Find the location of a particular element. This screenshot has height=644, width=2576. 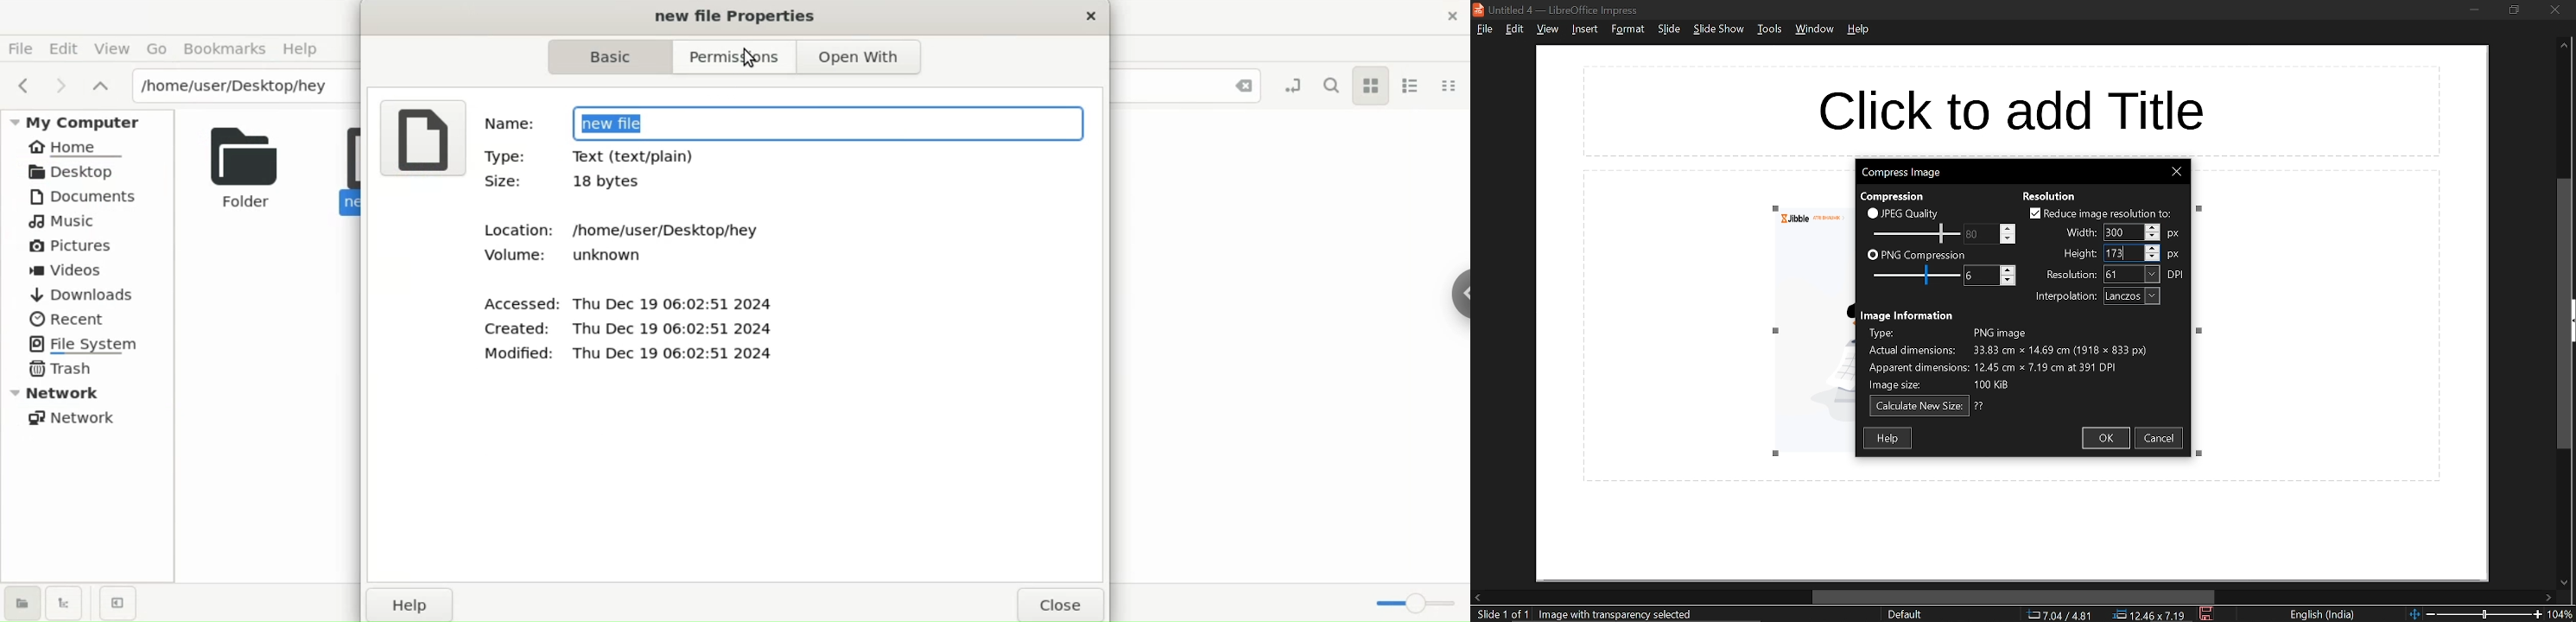

Open With is located at coordinates (869, 59).